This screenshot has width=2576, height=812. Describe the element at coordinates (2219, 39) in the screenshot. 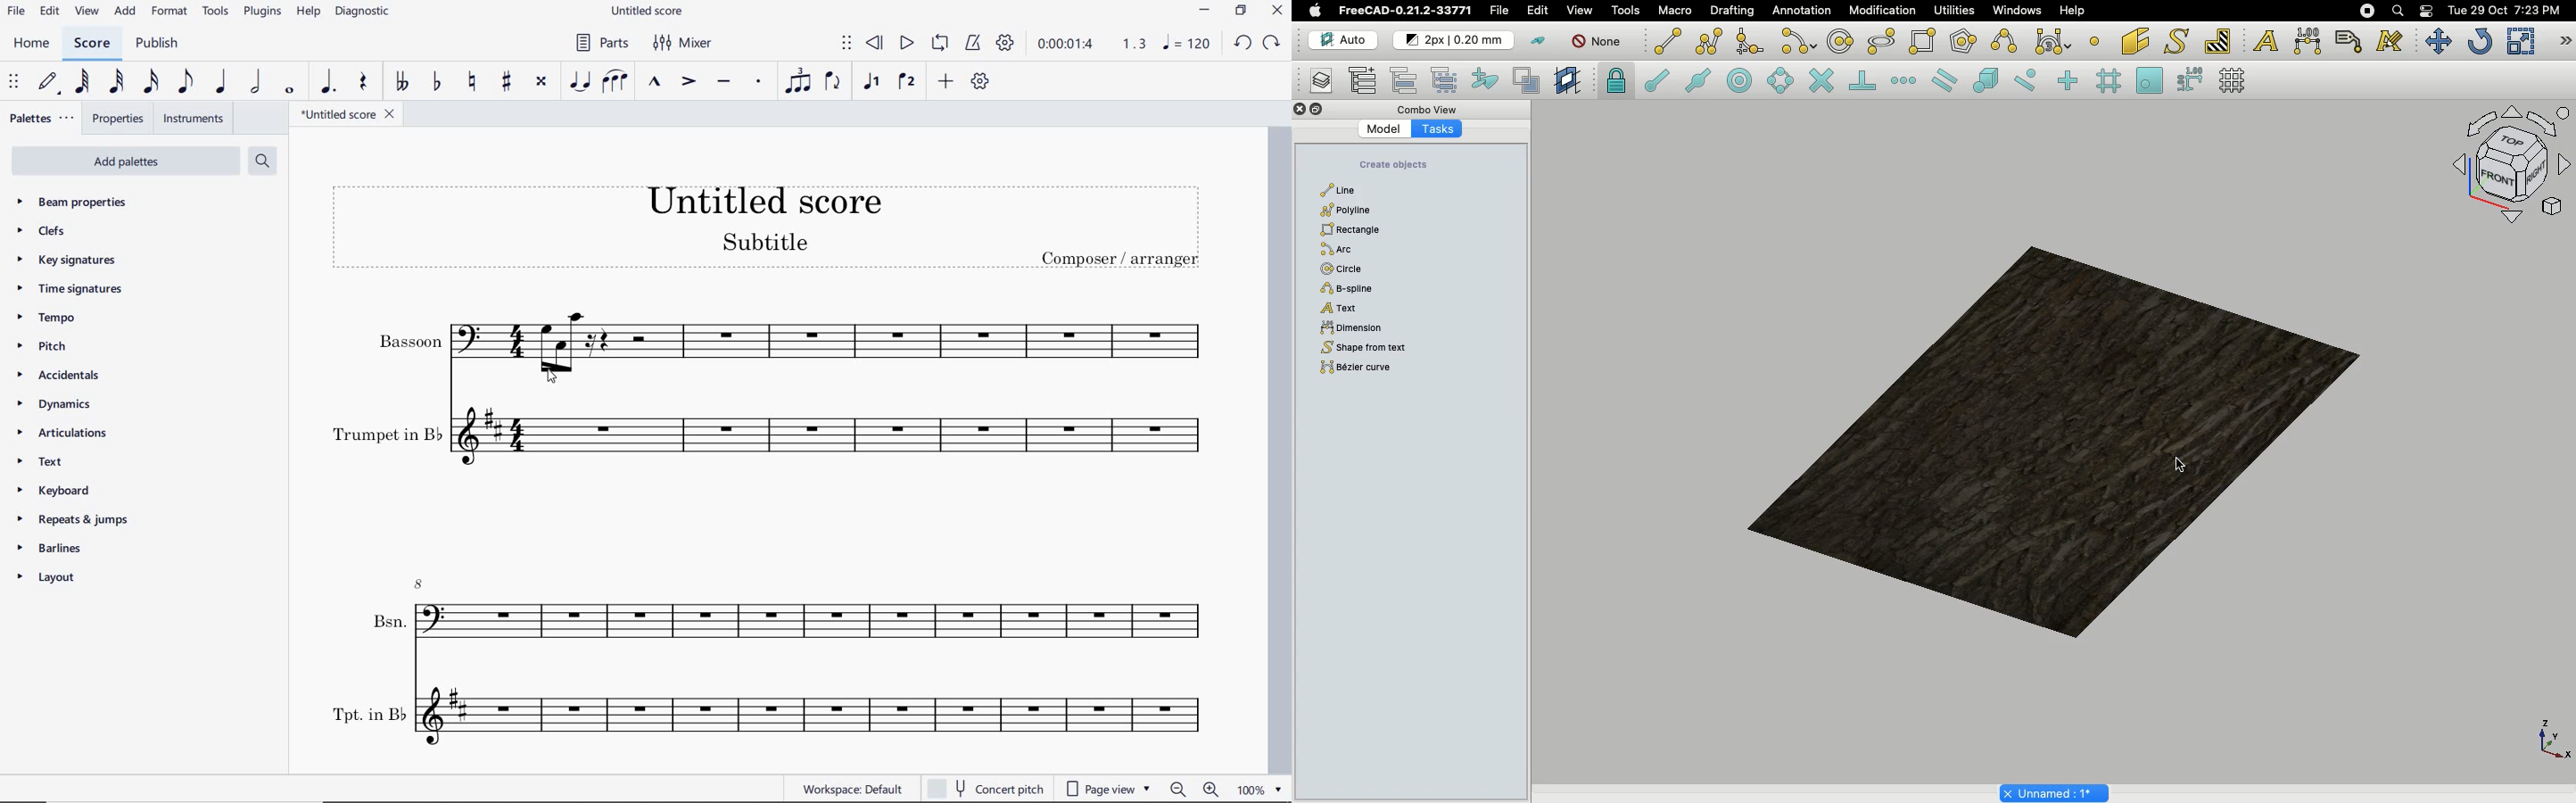

I see `Hatch` at that location.